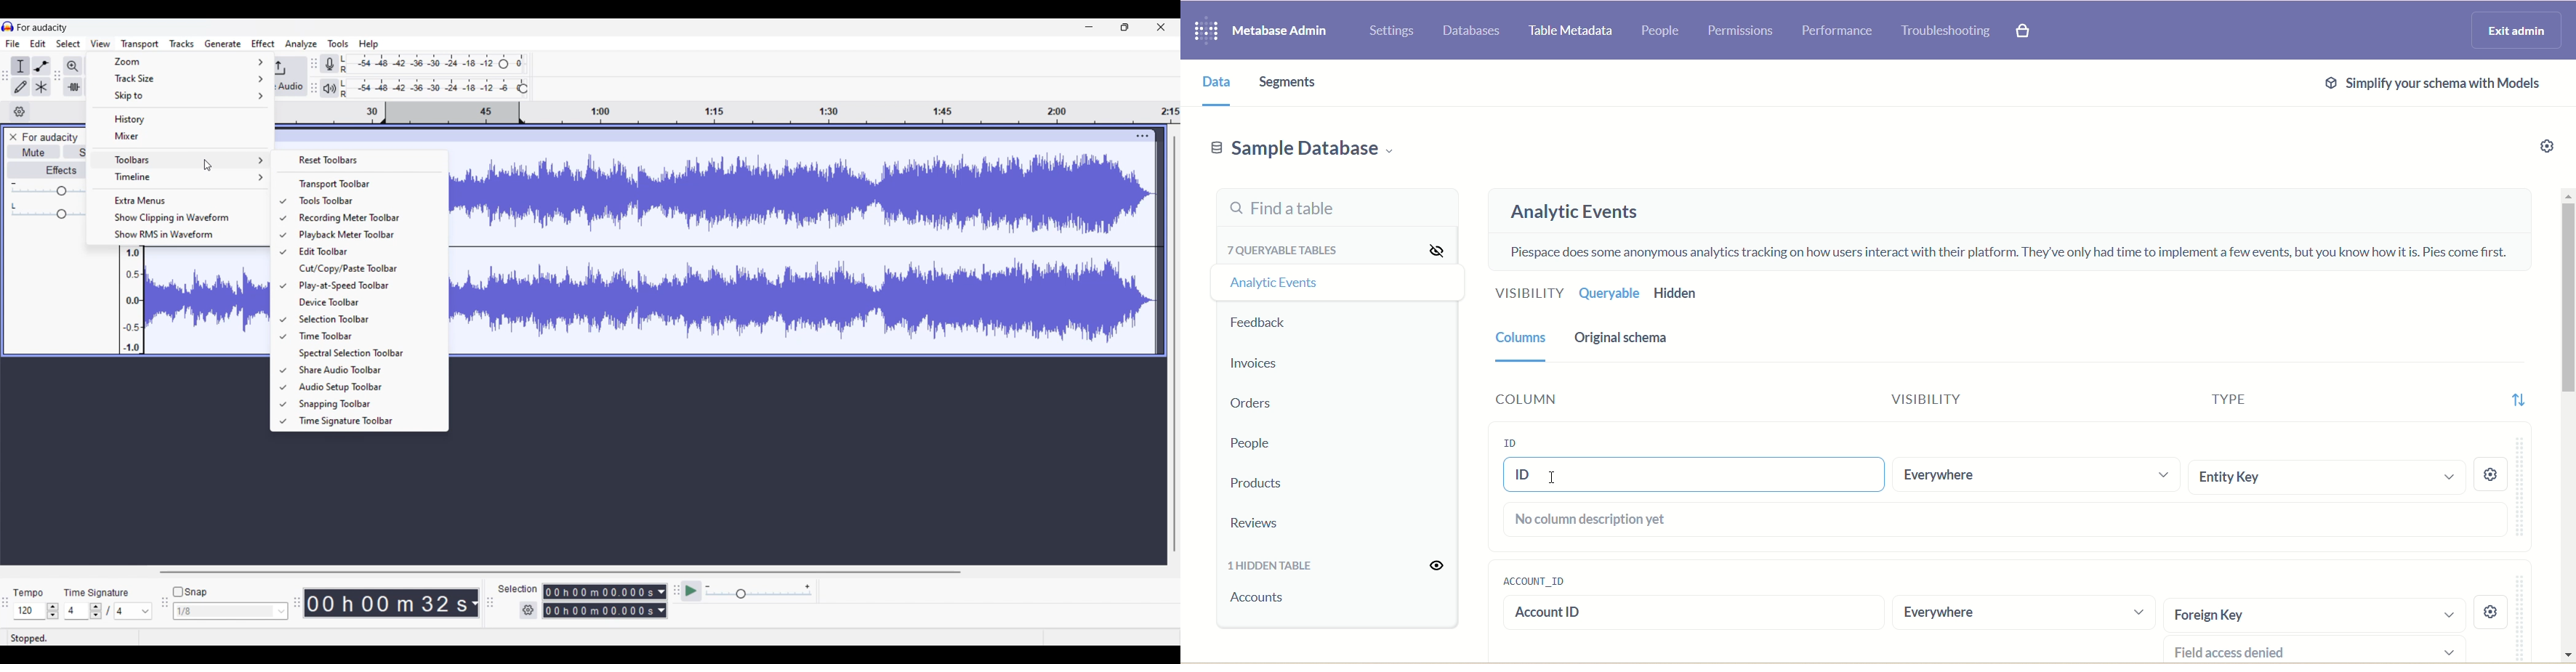 This screenshot has width=2576, height=672. I want to click on Edit menu, so click(38, 44).